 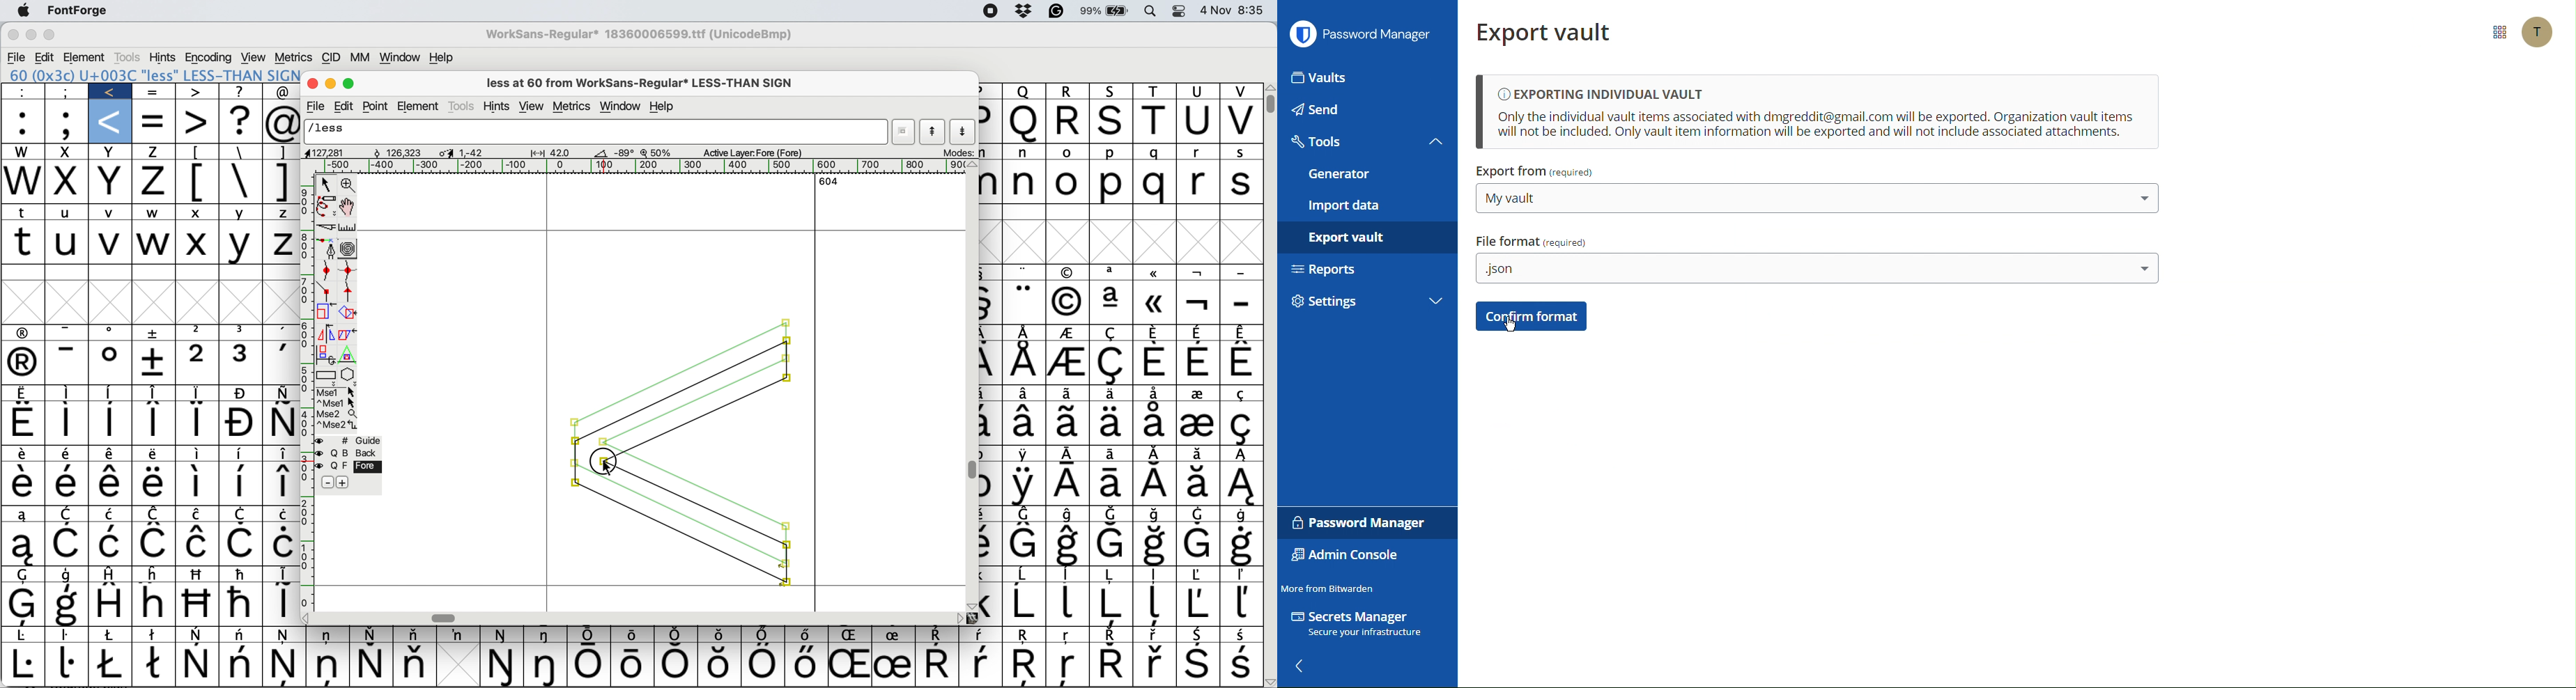 What do you see at coordinates (111, 393) in the screenshot?
I see `Symbol` at bounding box center [111, 393].